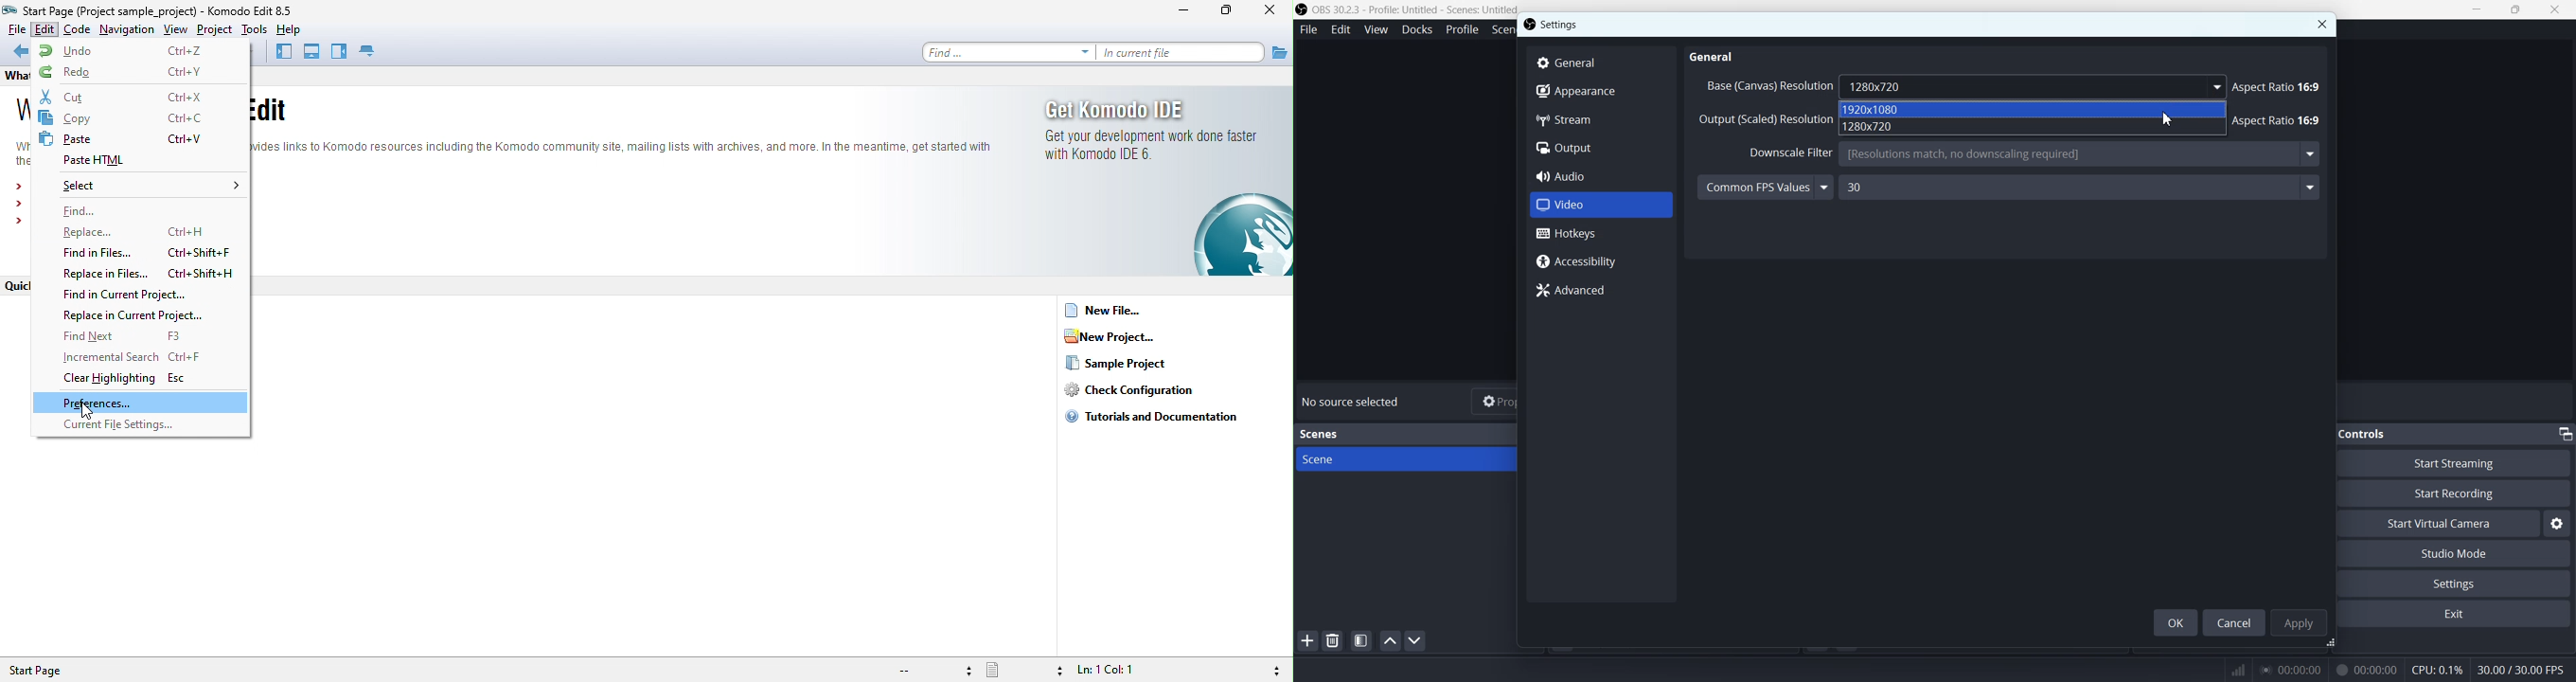 The width and height of the screenshot is (2576, 700). What do you see at coordinates (340, 52) in the screenshot?
I see `right pane` at bounding box center [340, 52].